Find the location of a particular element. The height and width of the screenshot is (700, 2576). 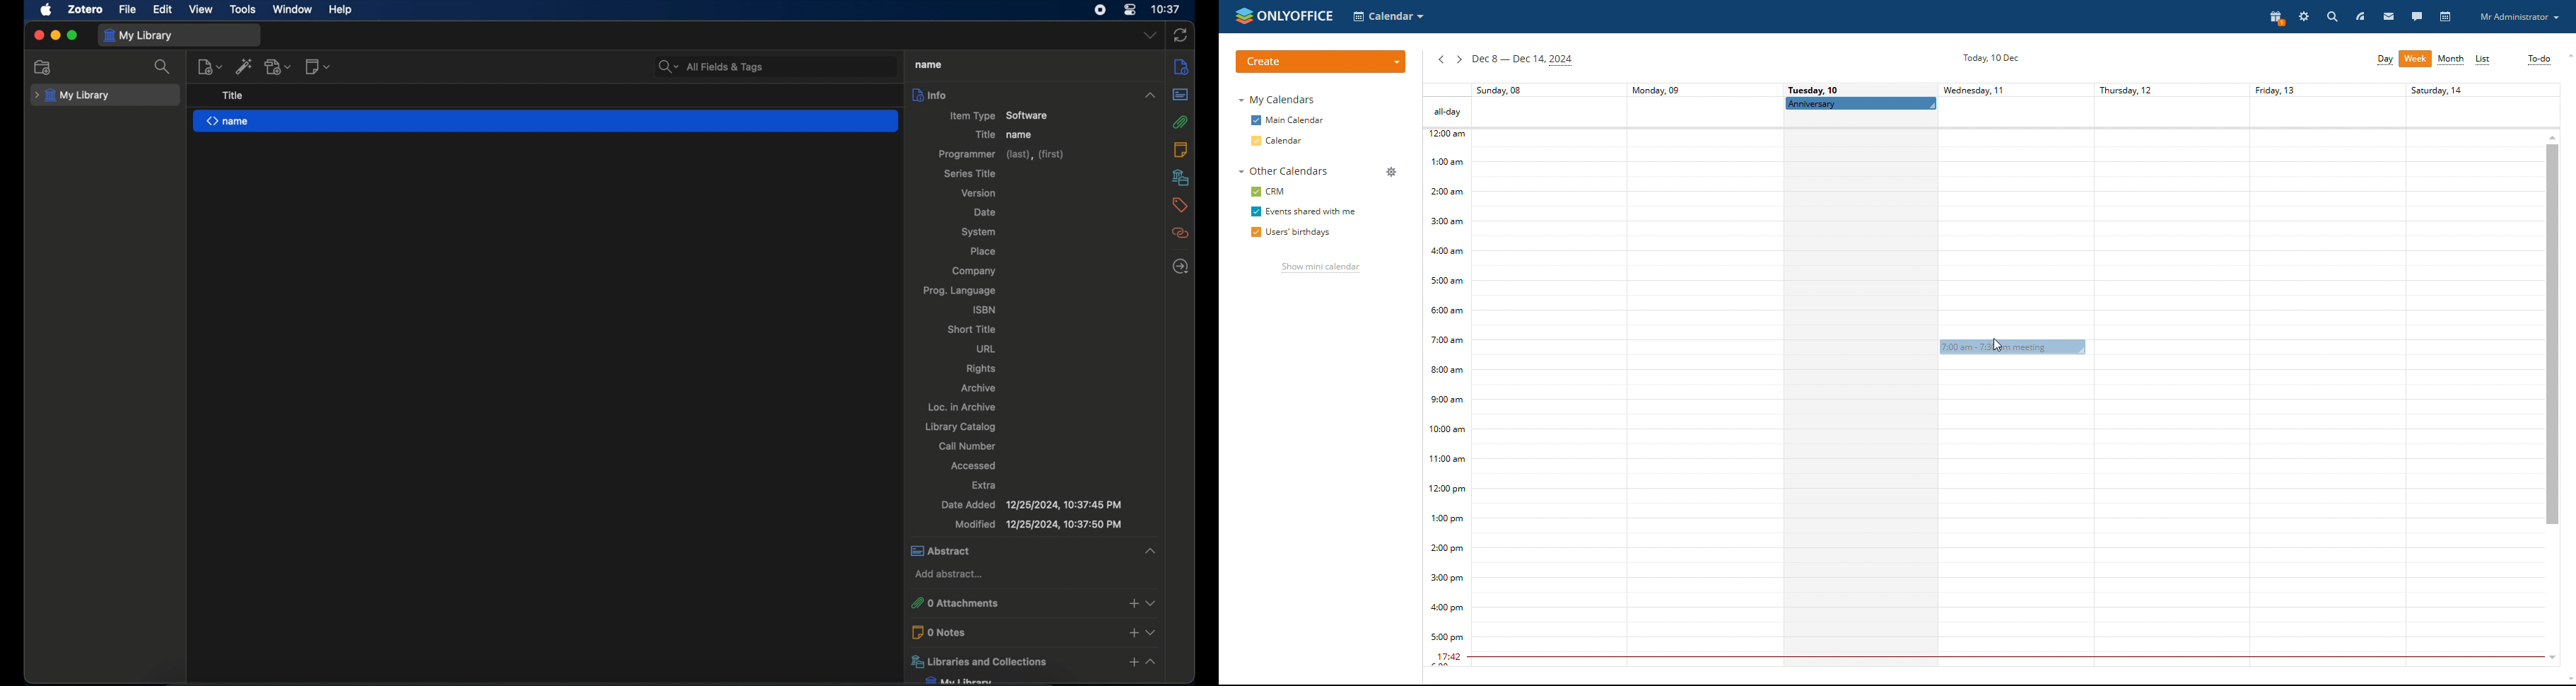

0 attachments is located at coordinates (1013, 602).